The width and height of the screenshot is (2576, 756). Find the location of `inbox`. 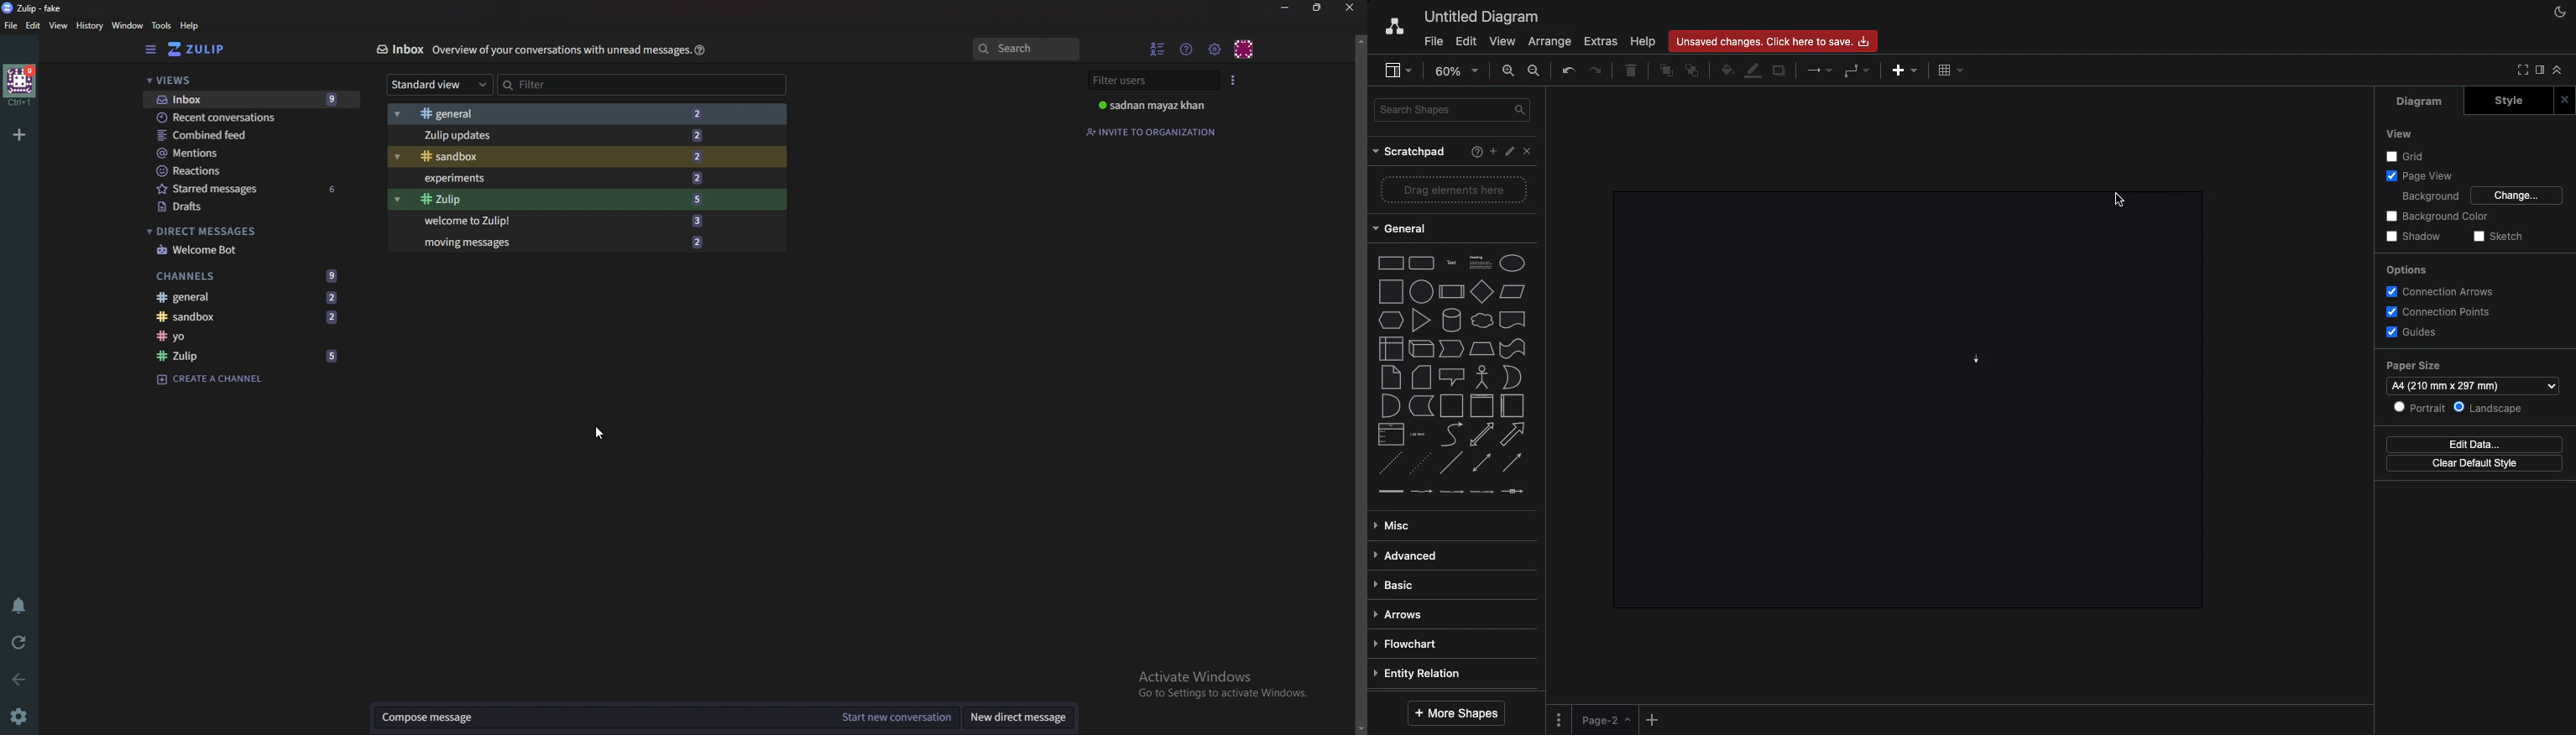

inbox is located at coordinates (246, 99).